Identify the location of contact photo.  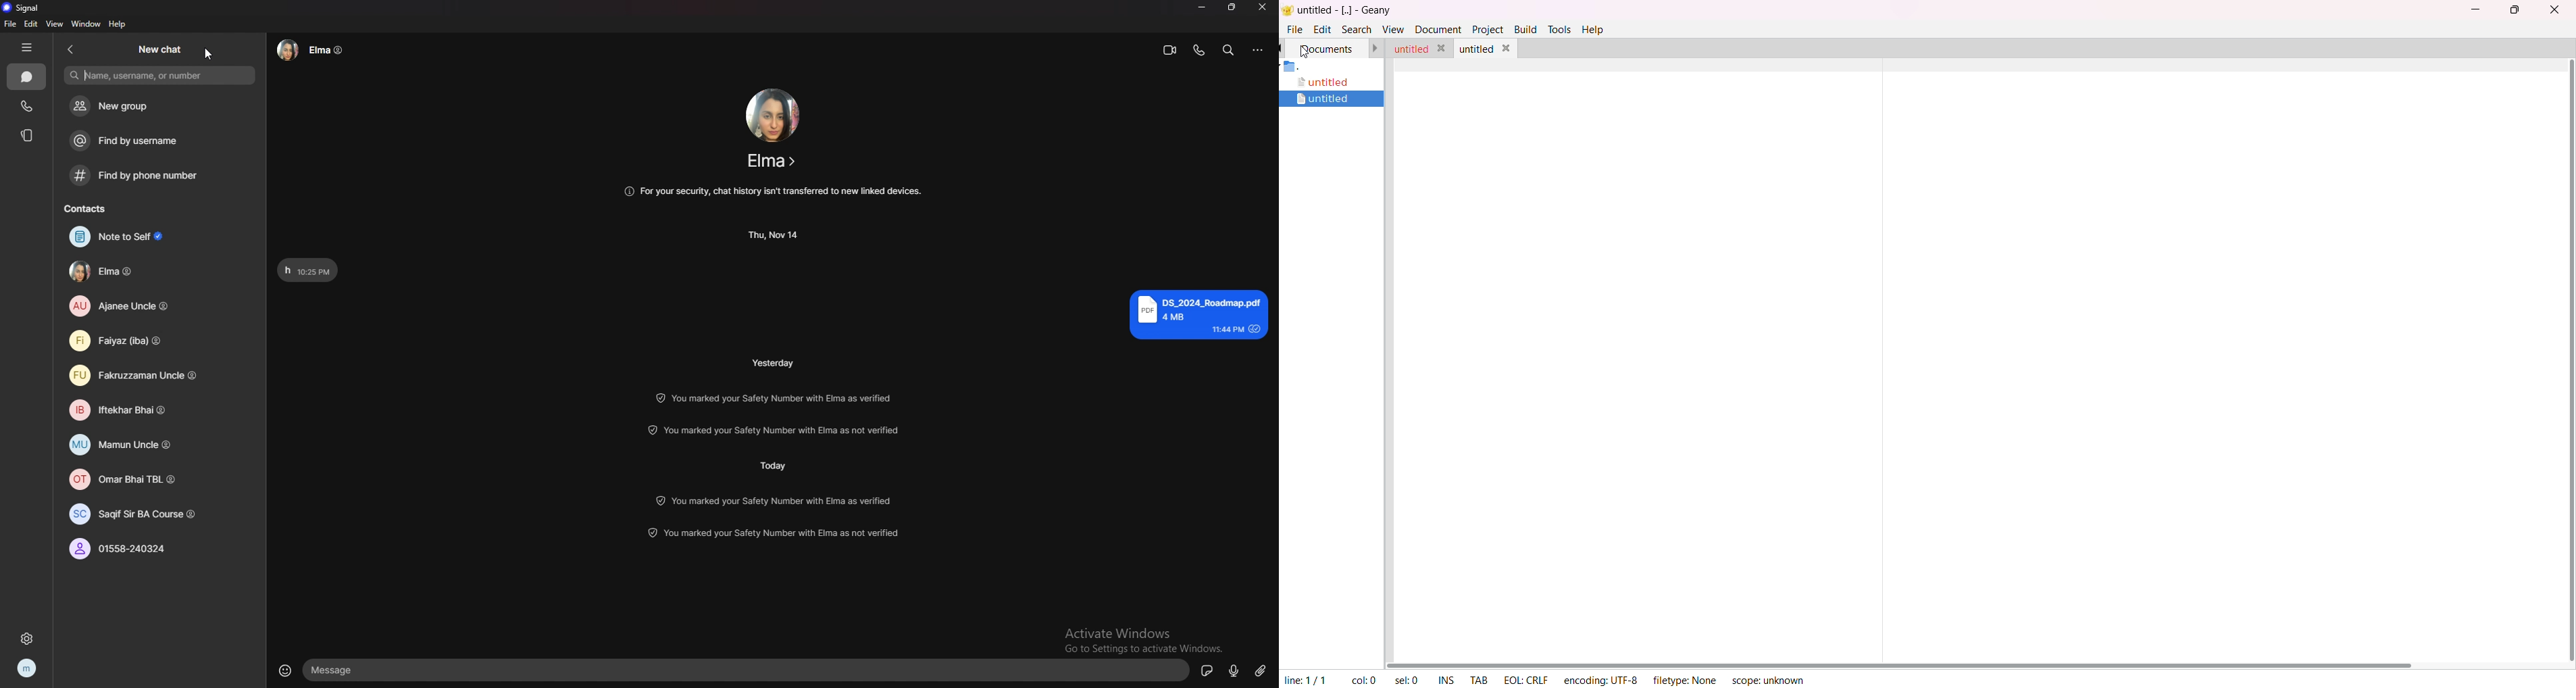
(774, 115).